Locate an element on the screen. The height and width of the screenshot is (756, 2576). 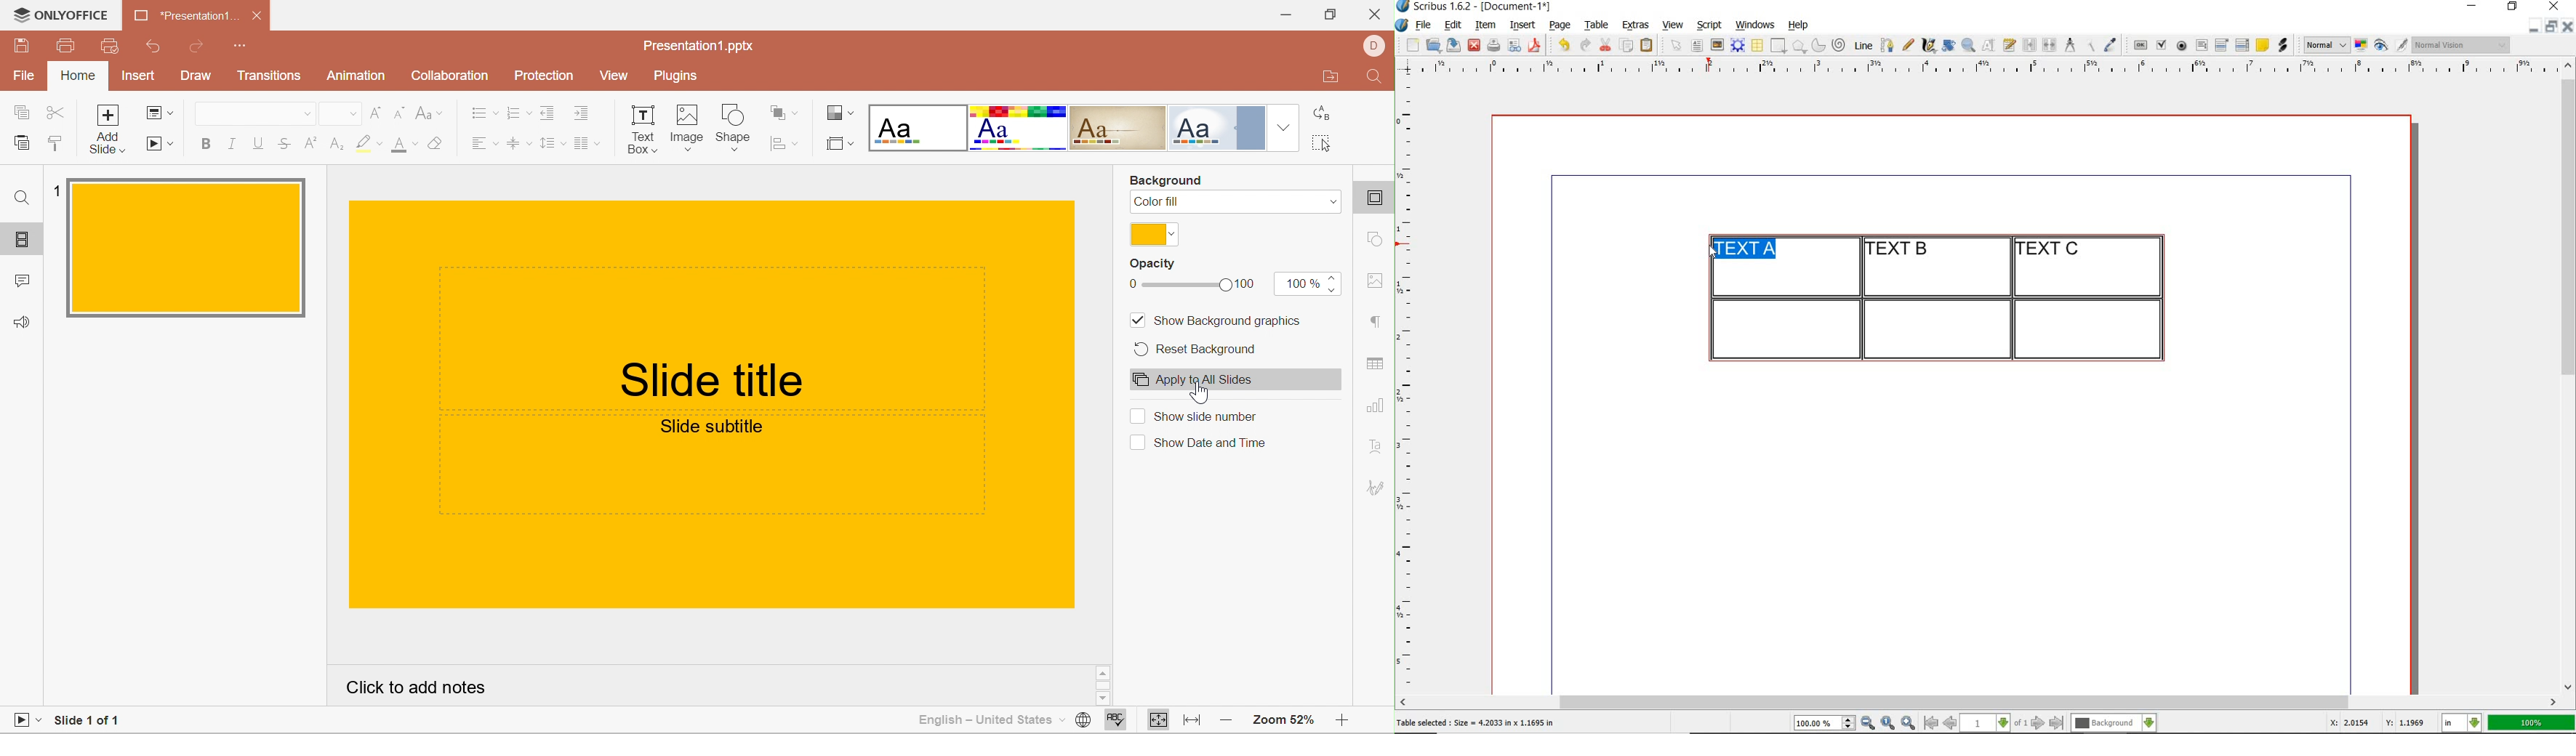
table settings is located at coordinates (1376, 360).